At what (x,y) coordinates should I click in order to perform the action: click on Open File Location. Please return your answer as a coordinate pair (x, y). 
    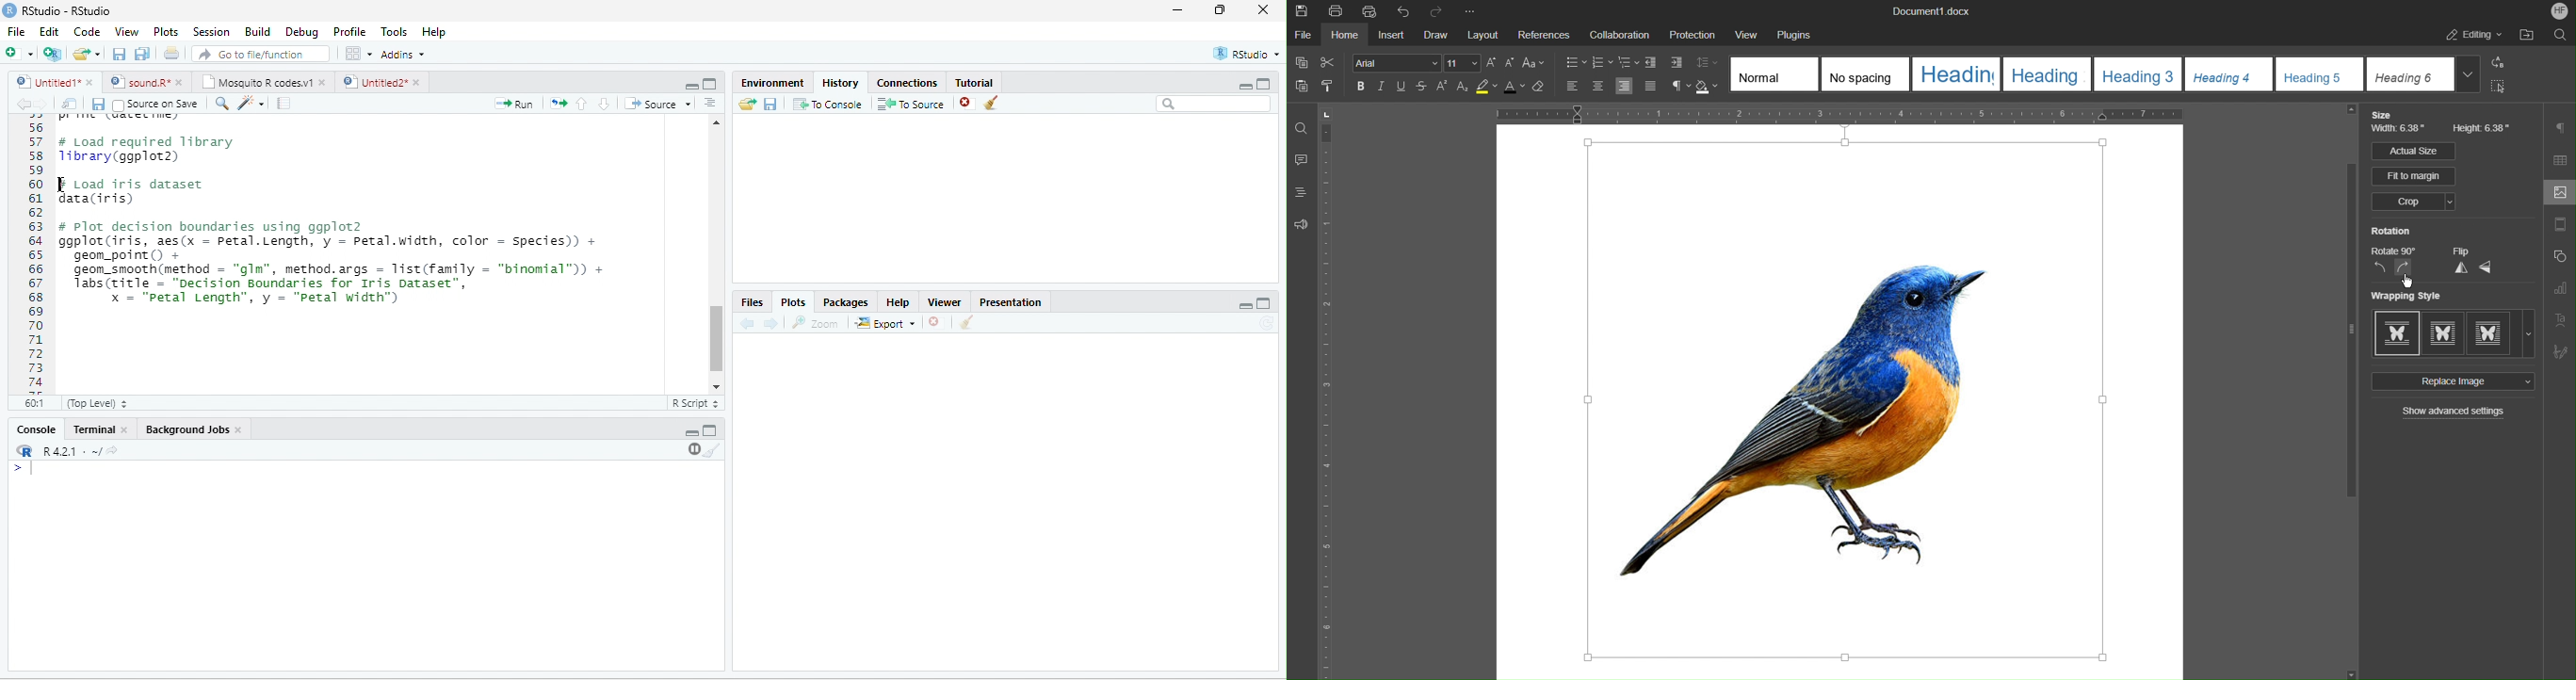
    Looking at the image, I should click on (2527, 36).